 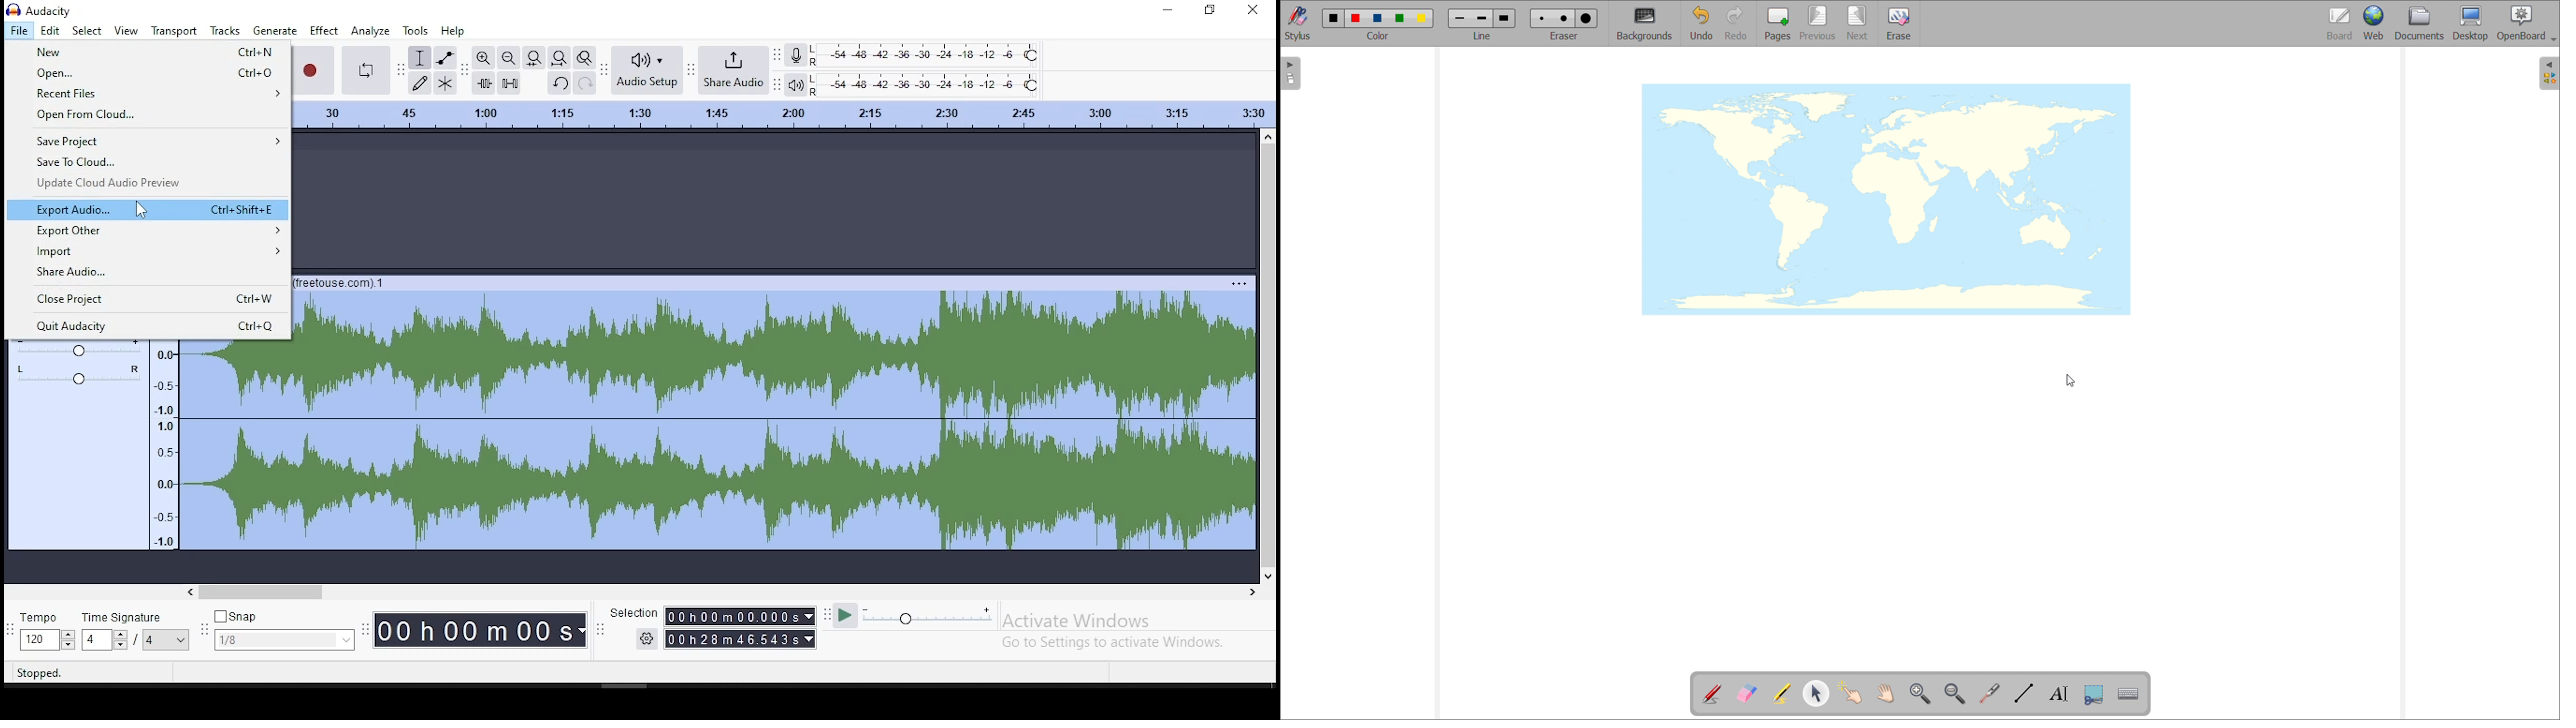 What do you see at coordinates (559, 59) in the screenshot?
I see `fit to project to width` at bounding box center [559, 59].